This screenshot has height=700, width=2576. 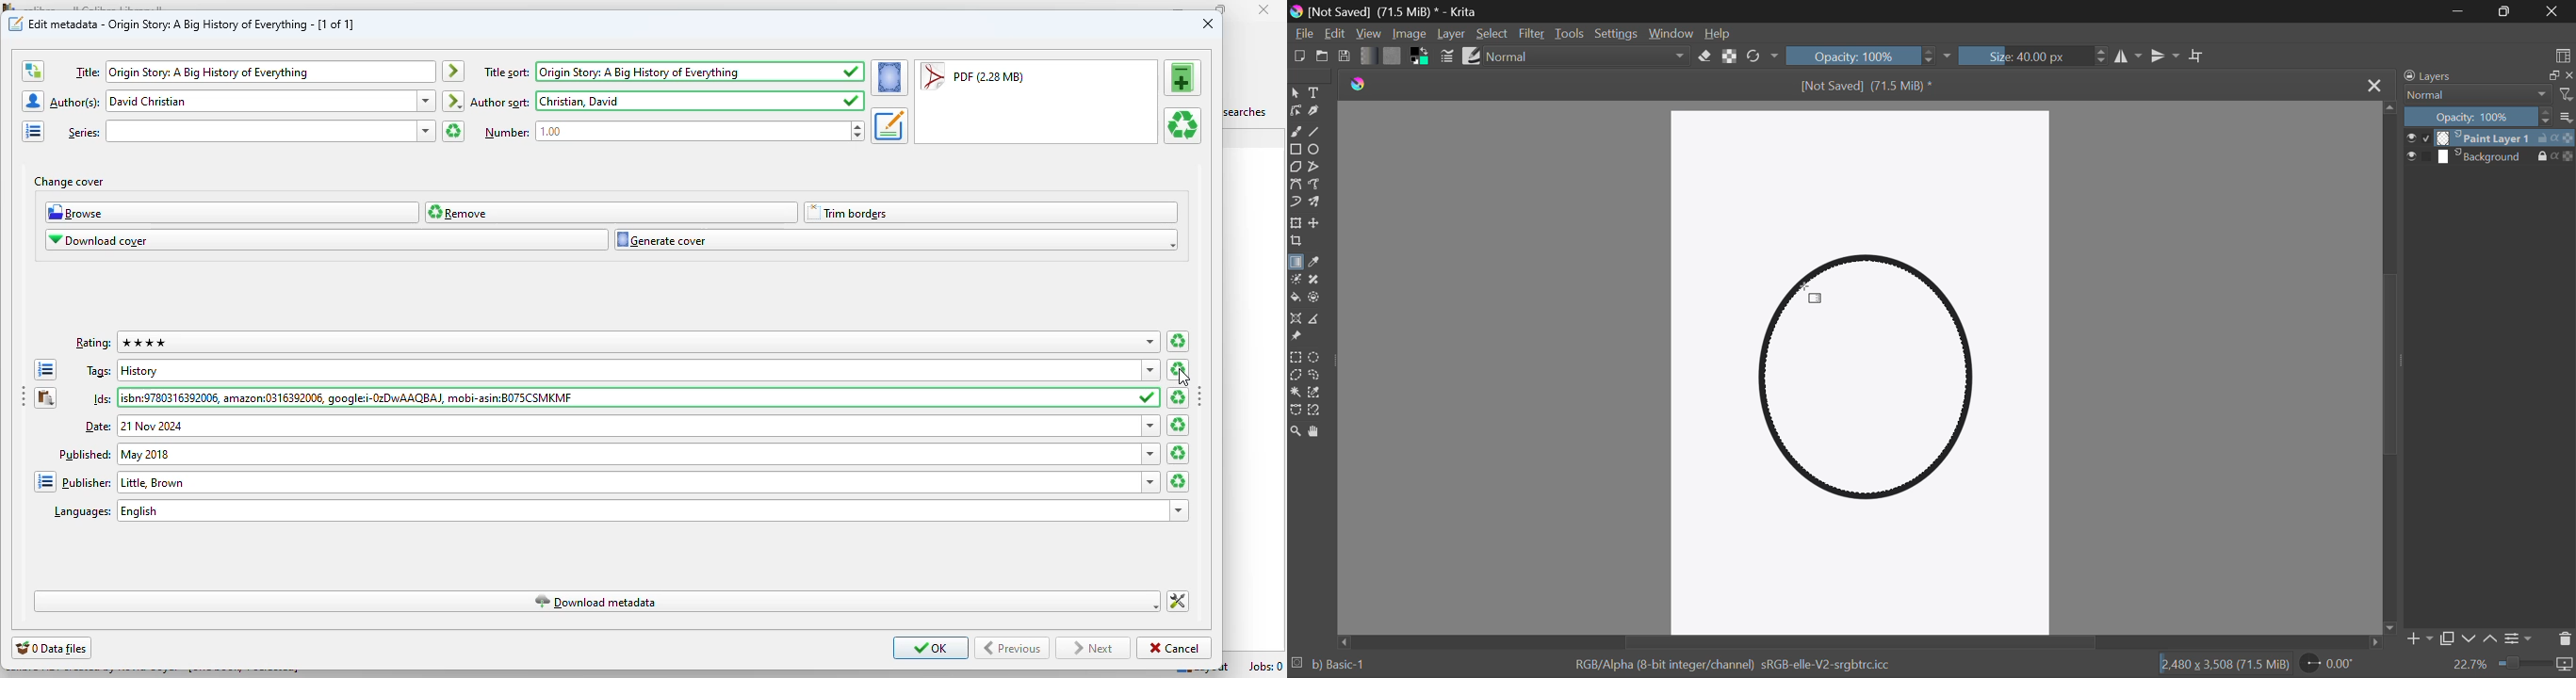 What do you see at coordinates (628, 481) in the screenshot?
I see `publisher: little, brown` at bounding box center [628, 481].